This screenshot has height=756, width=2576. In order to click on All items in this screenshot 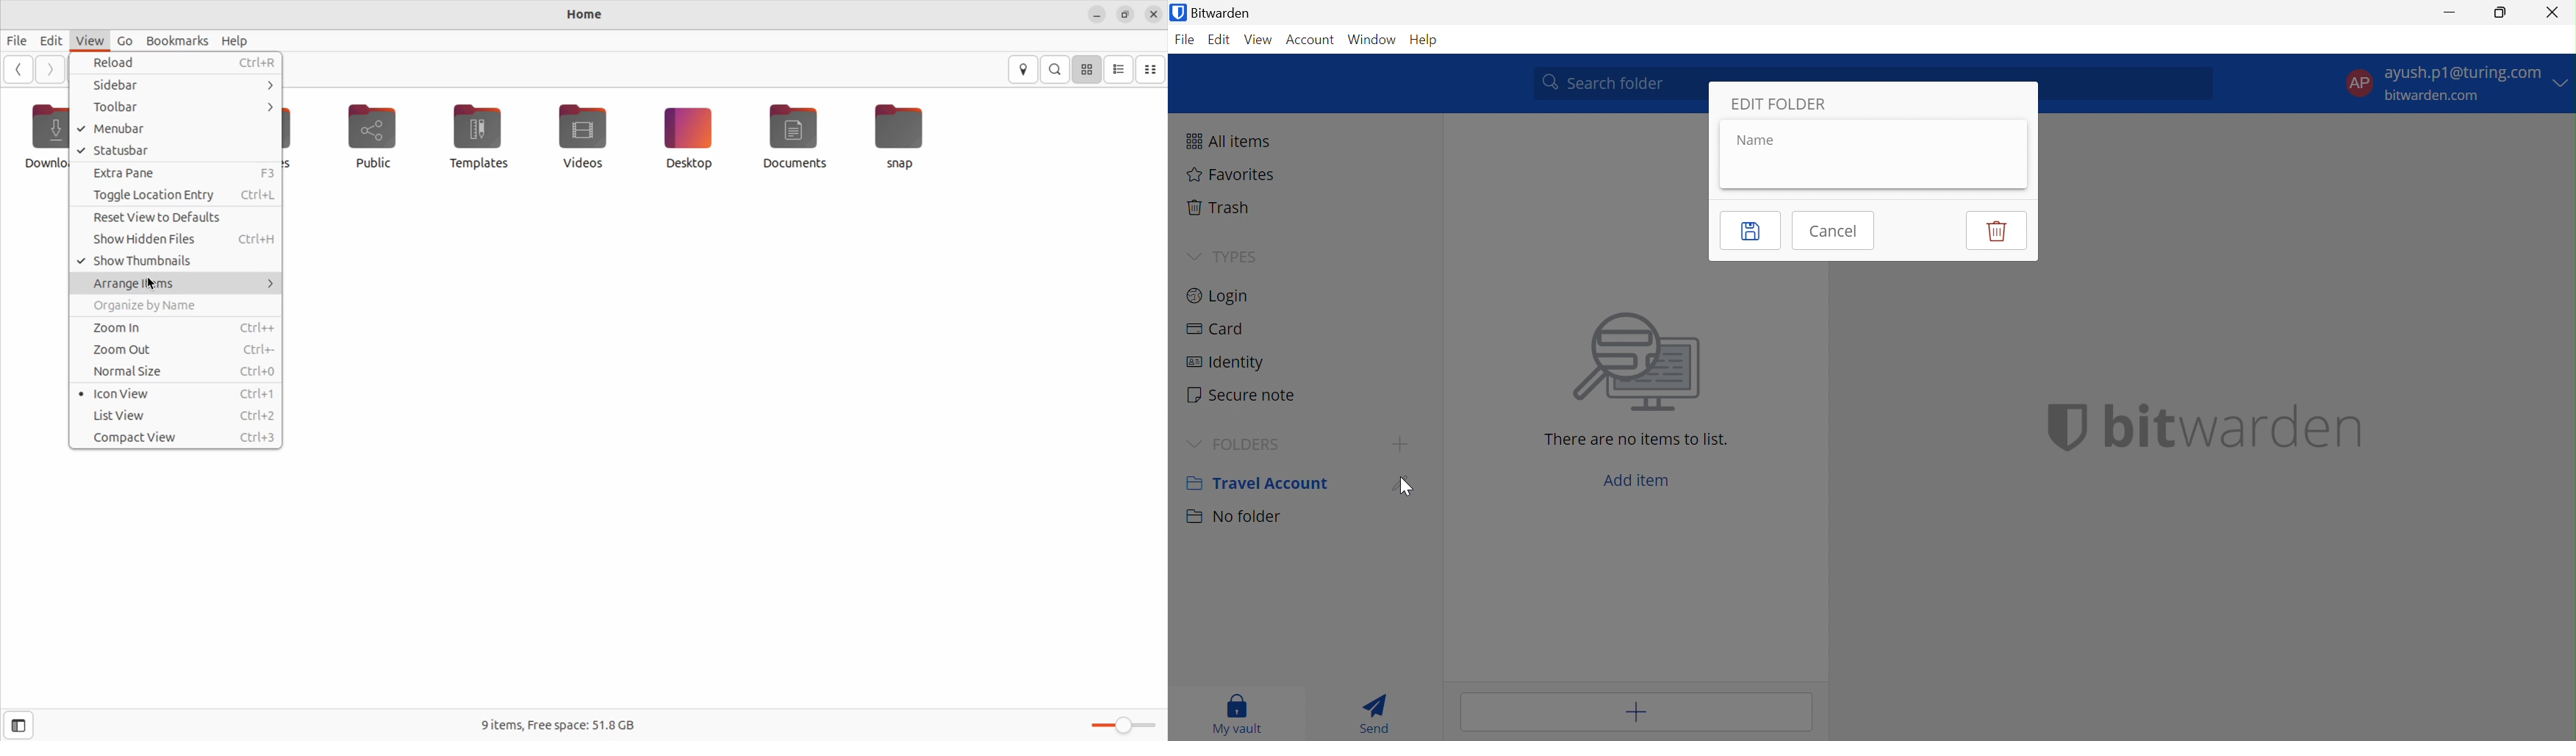, I will do `click(1230, 141)`.